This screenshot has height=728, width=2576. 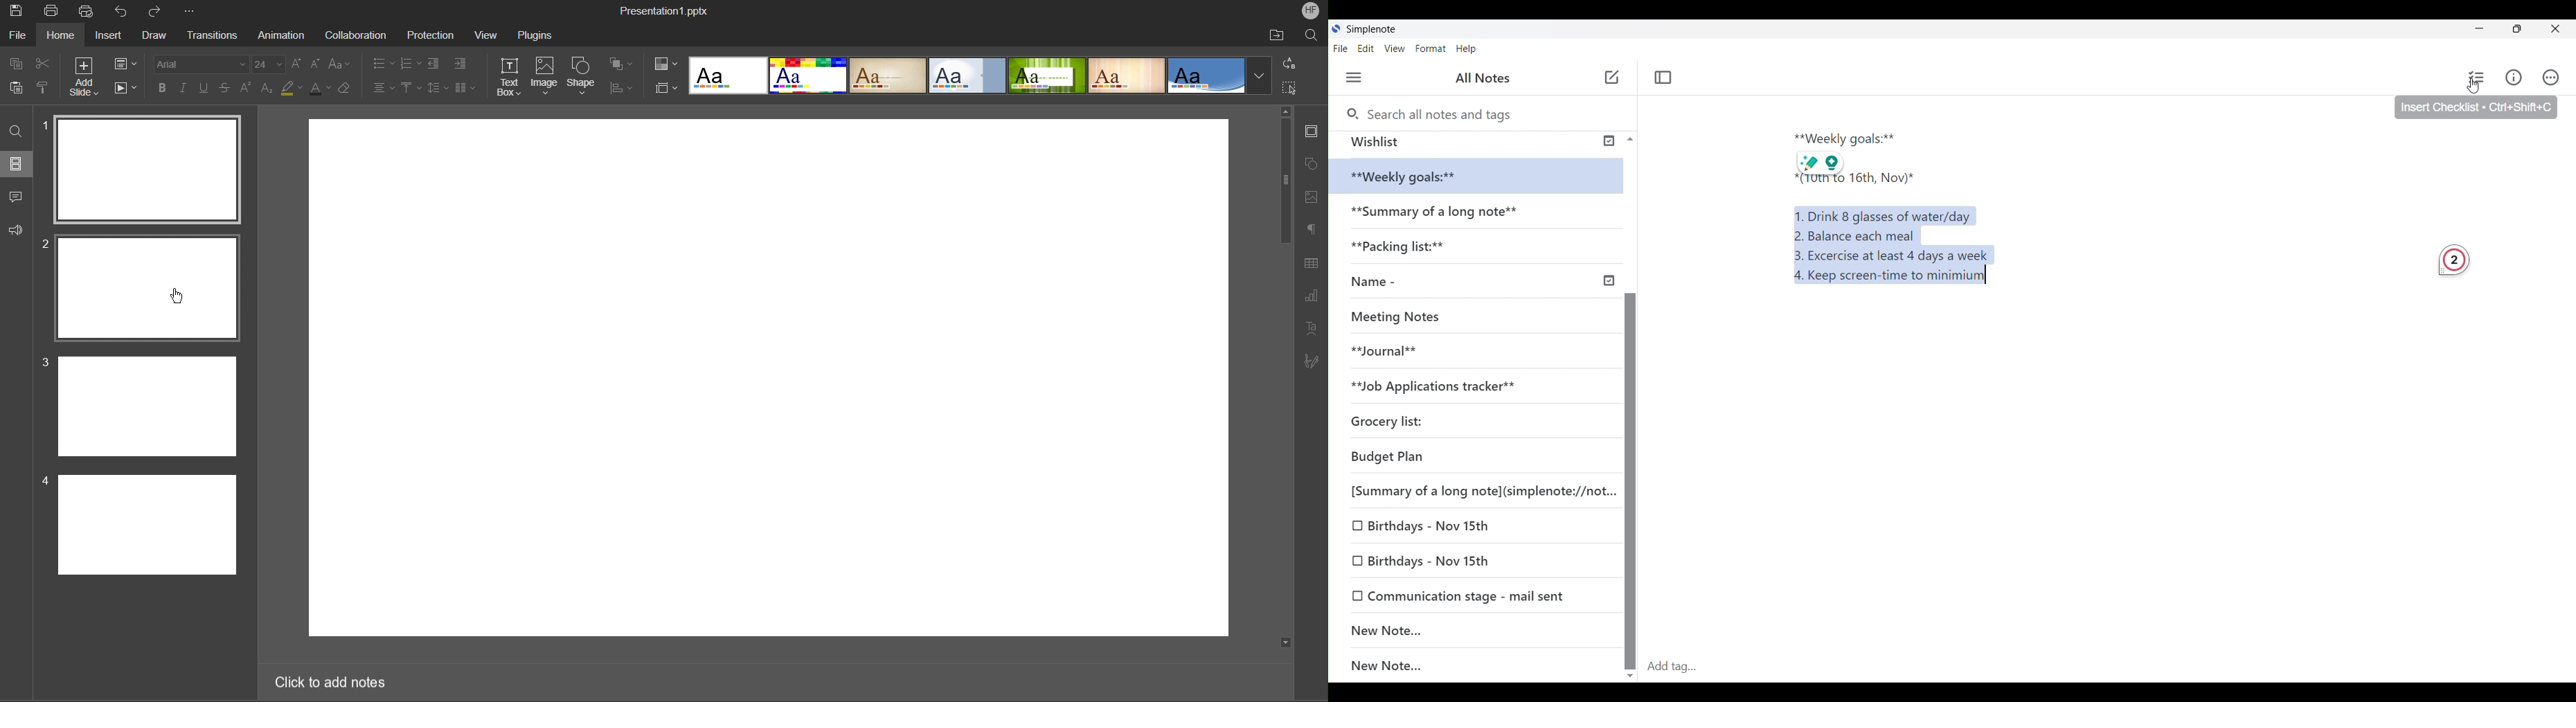 I want to click on underline, so click(x=204, y=87).